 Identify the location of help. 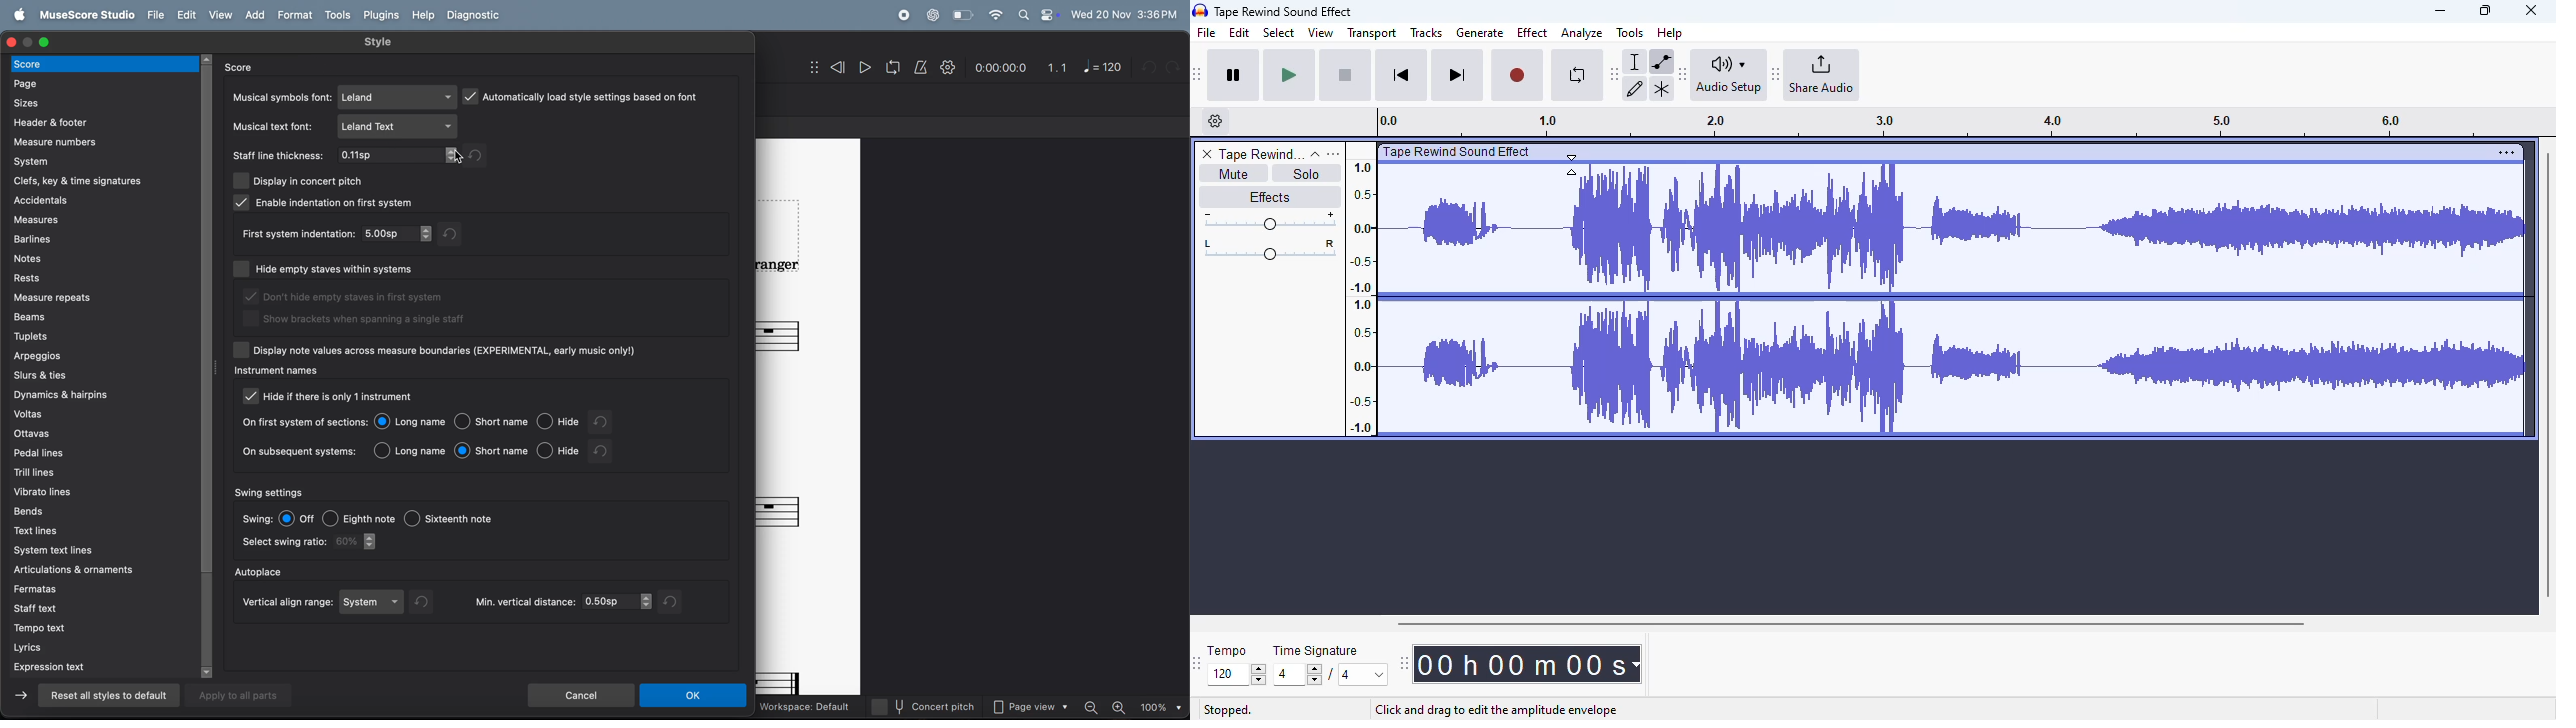
(1670, 32).